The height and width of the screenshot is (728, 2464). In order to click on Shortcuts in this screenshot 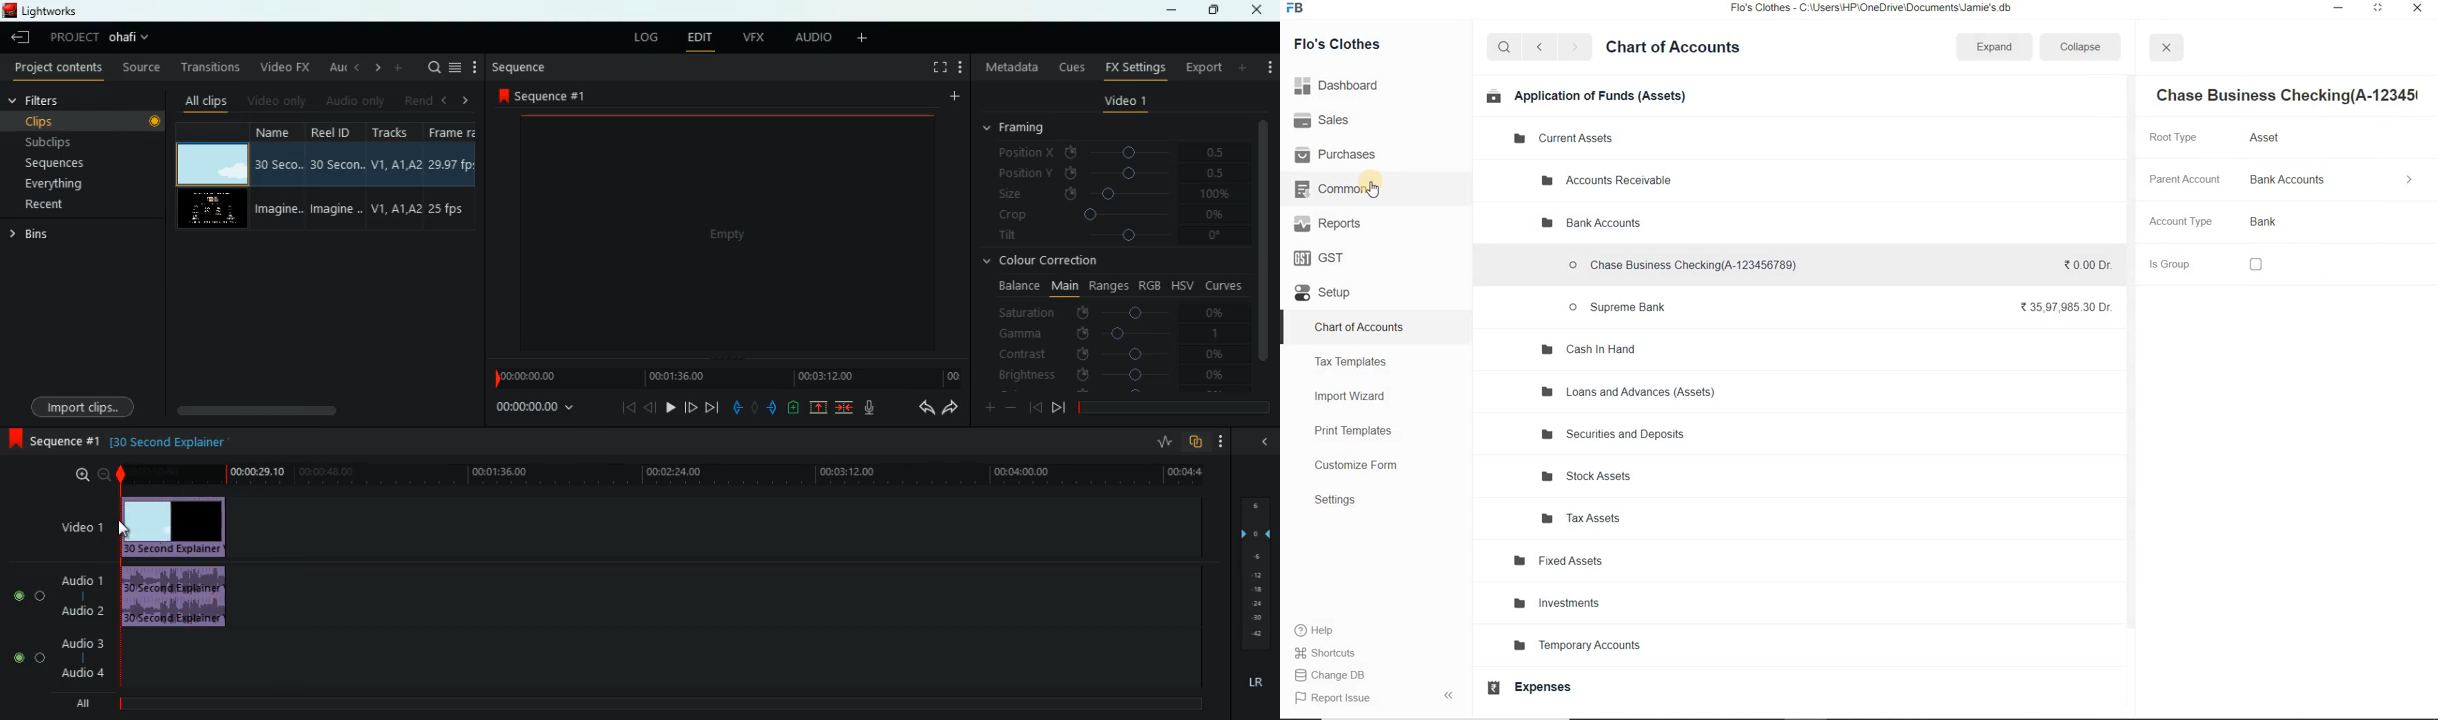, I will do `click(1326, 650)`.